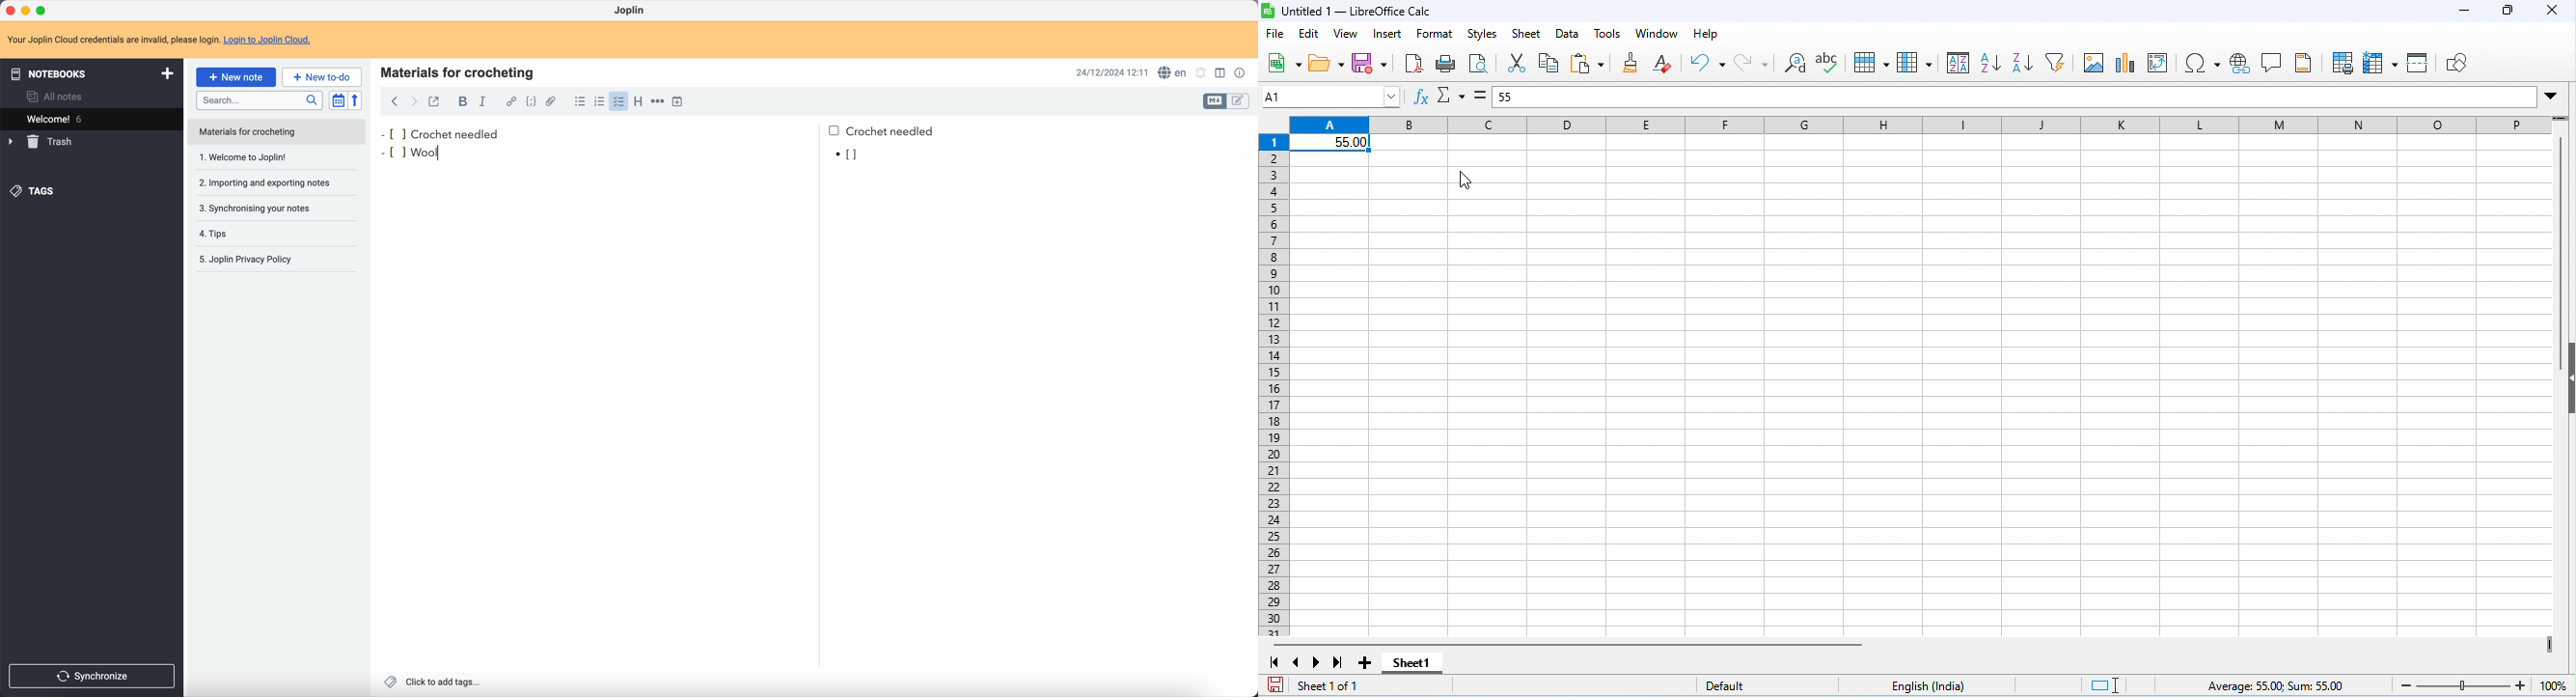 This screenshot has width=2576, height=700. What do you see at coordinates (1550, 63) in the screenshot?
I see `copy` at bounding box center [1550, 63].